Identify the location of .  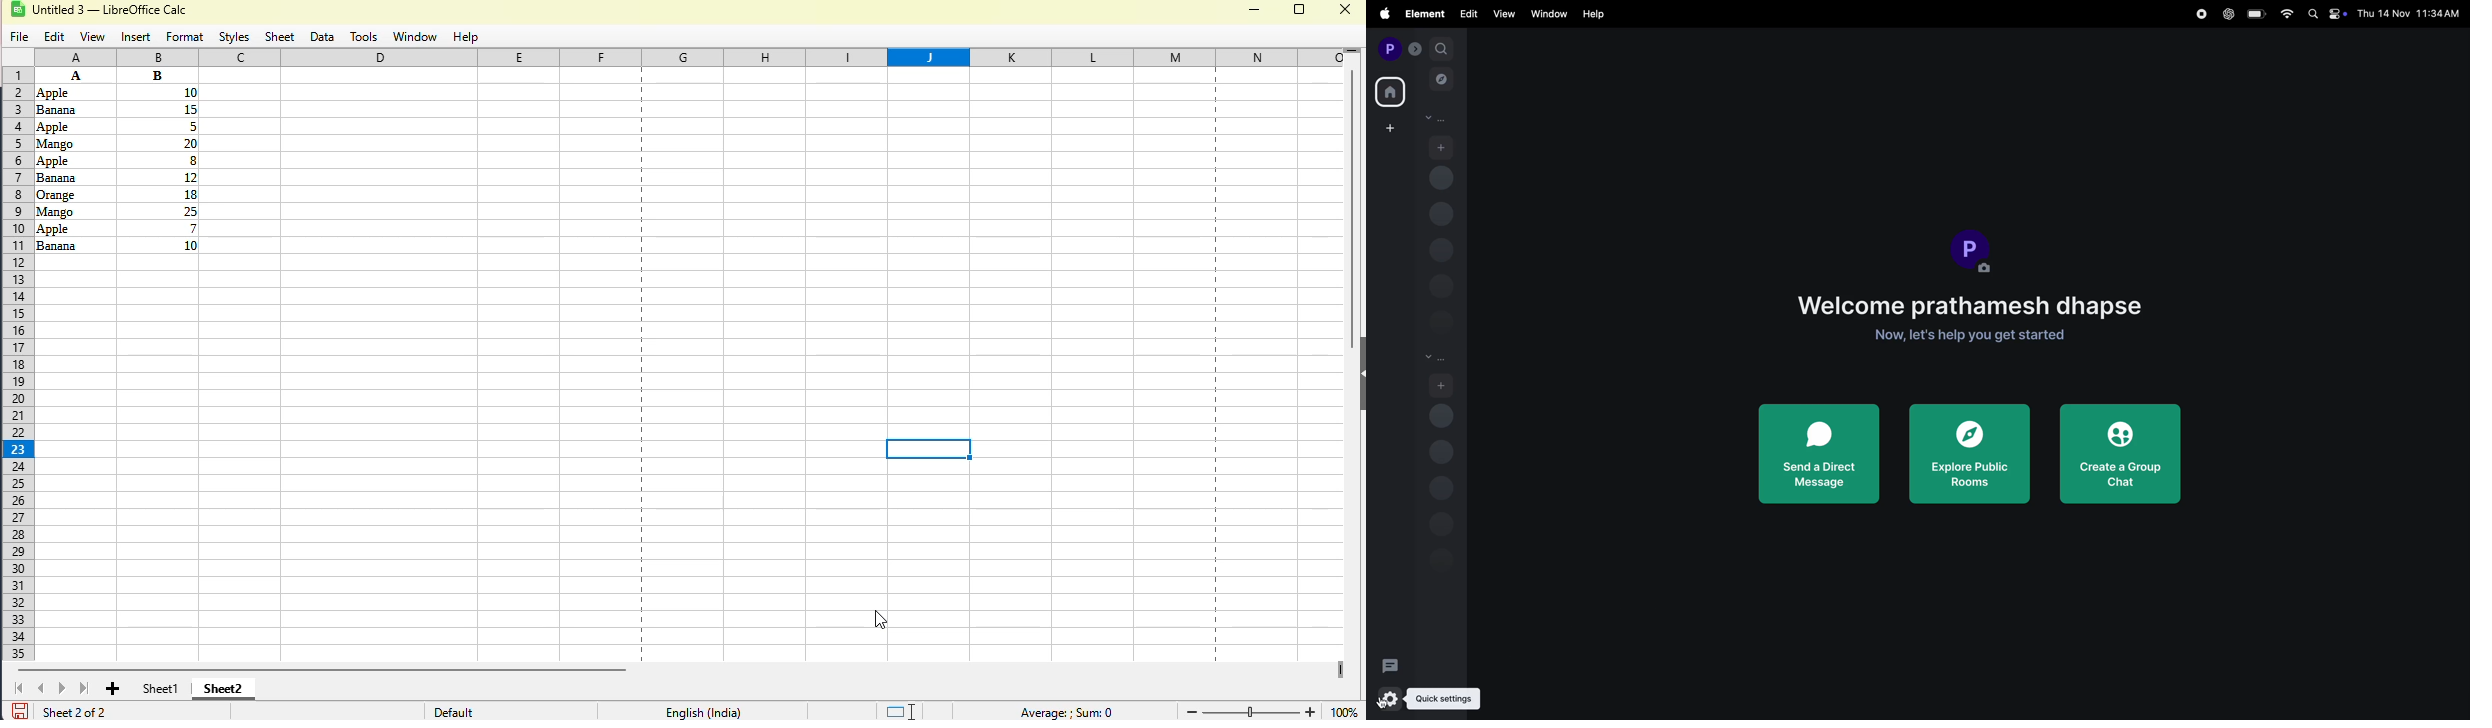
(73, 178).